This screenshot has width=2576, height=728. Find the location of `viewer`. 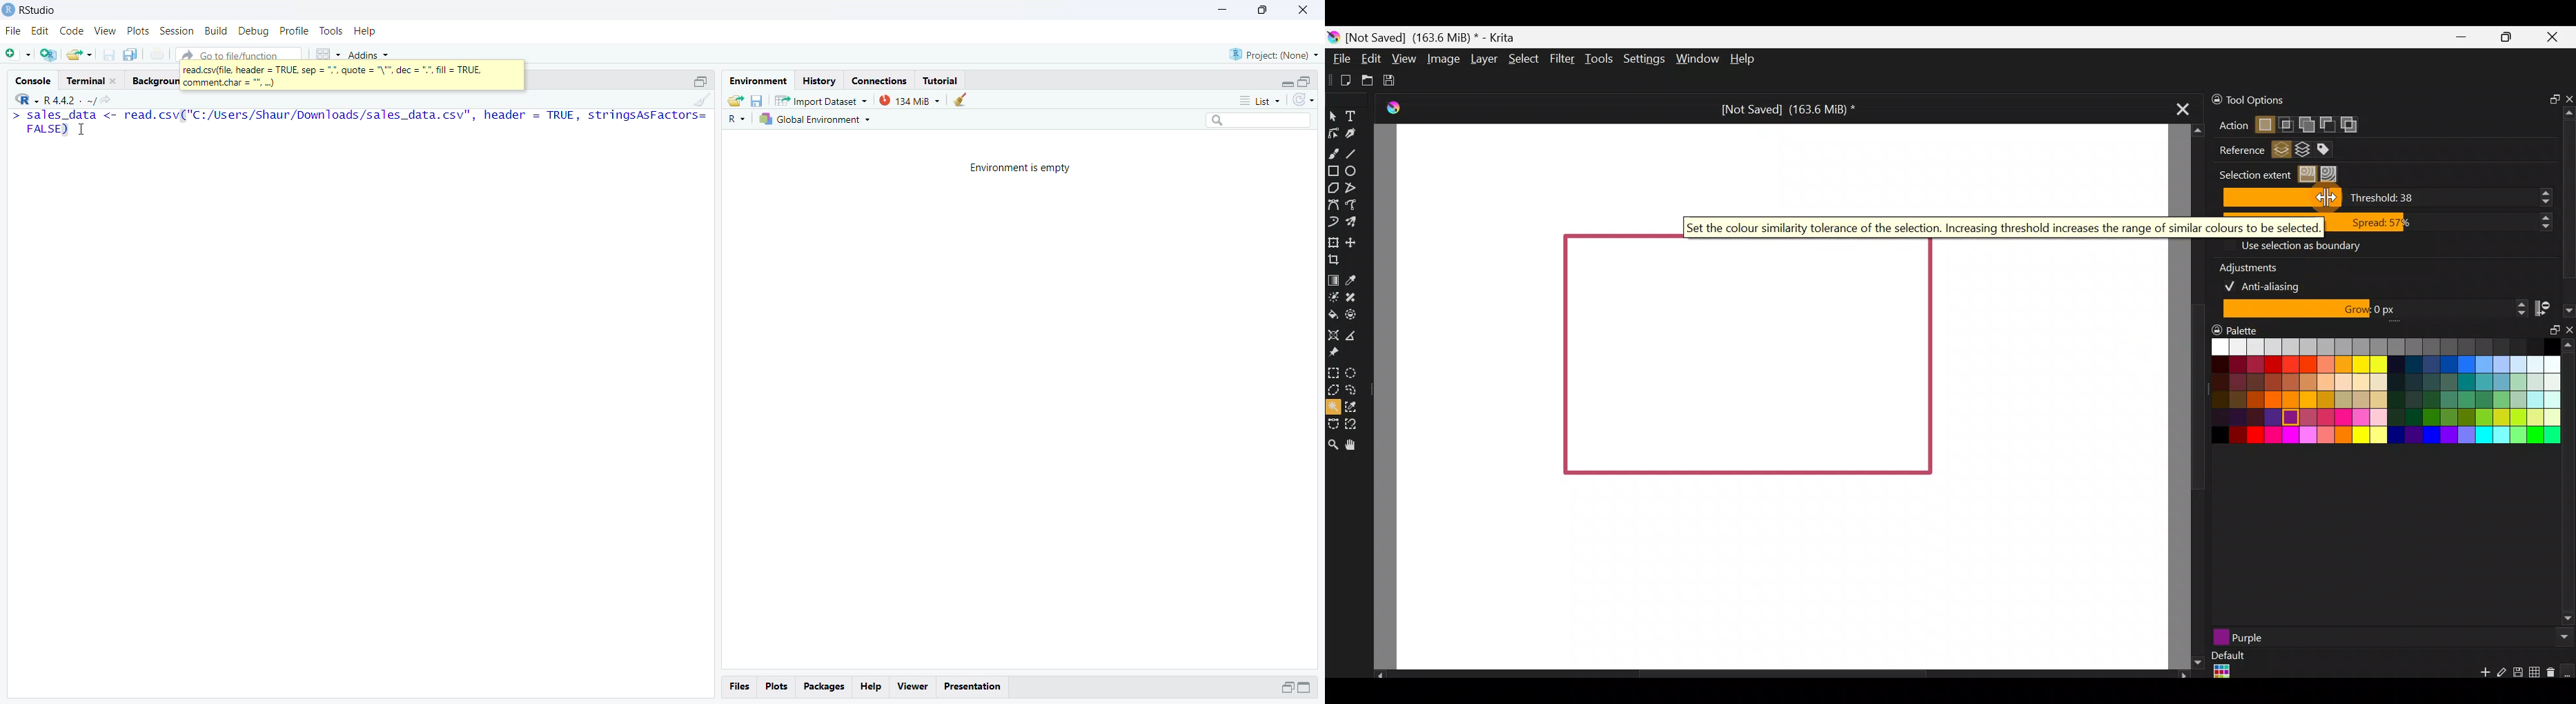

viewer is located at coordinates (914, 685).